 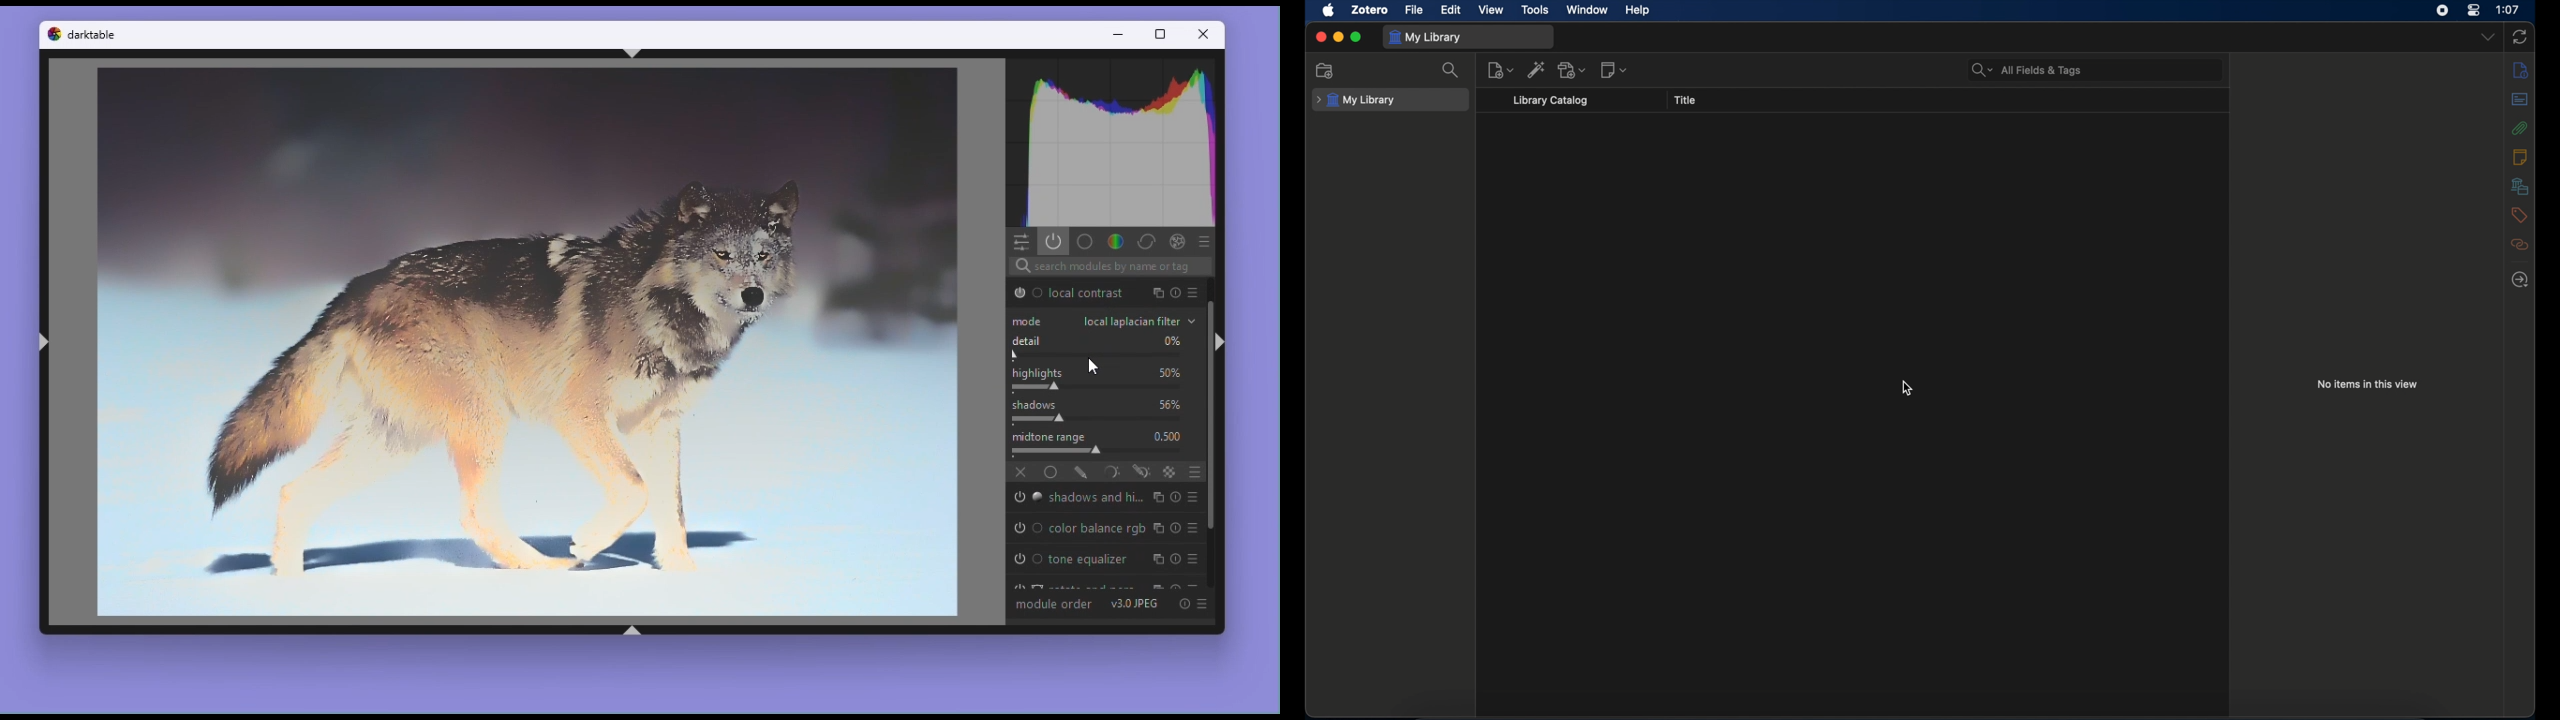 What do you see at coordinates (1184, 604) in the screenshot?
I see `Reset` at bounding box center [1184, 604].